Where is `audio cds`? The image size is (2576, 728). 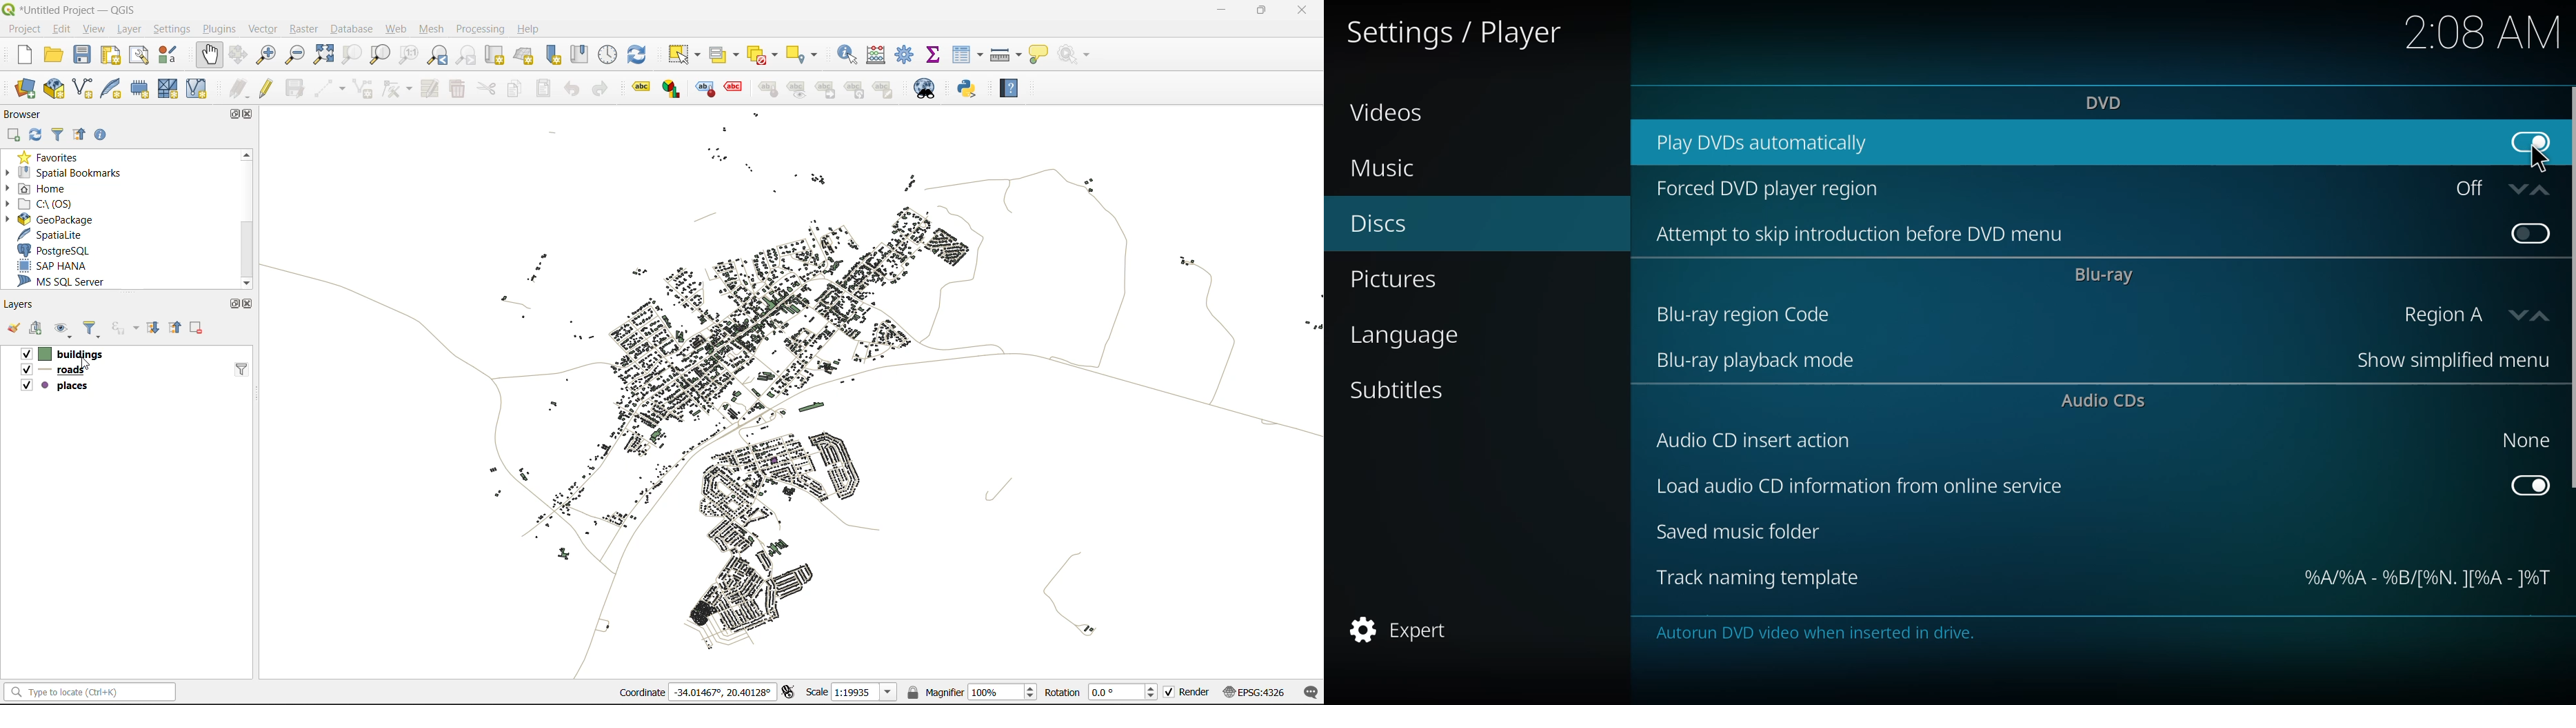
audio cds is located at coordinates (2108, 402).